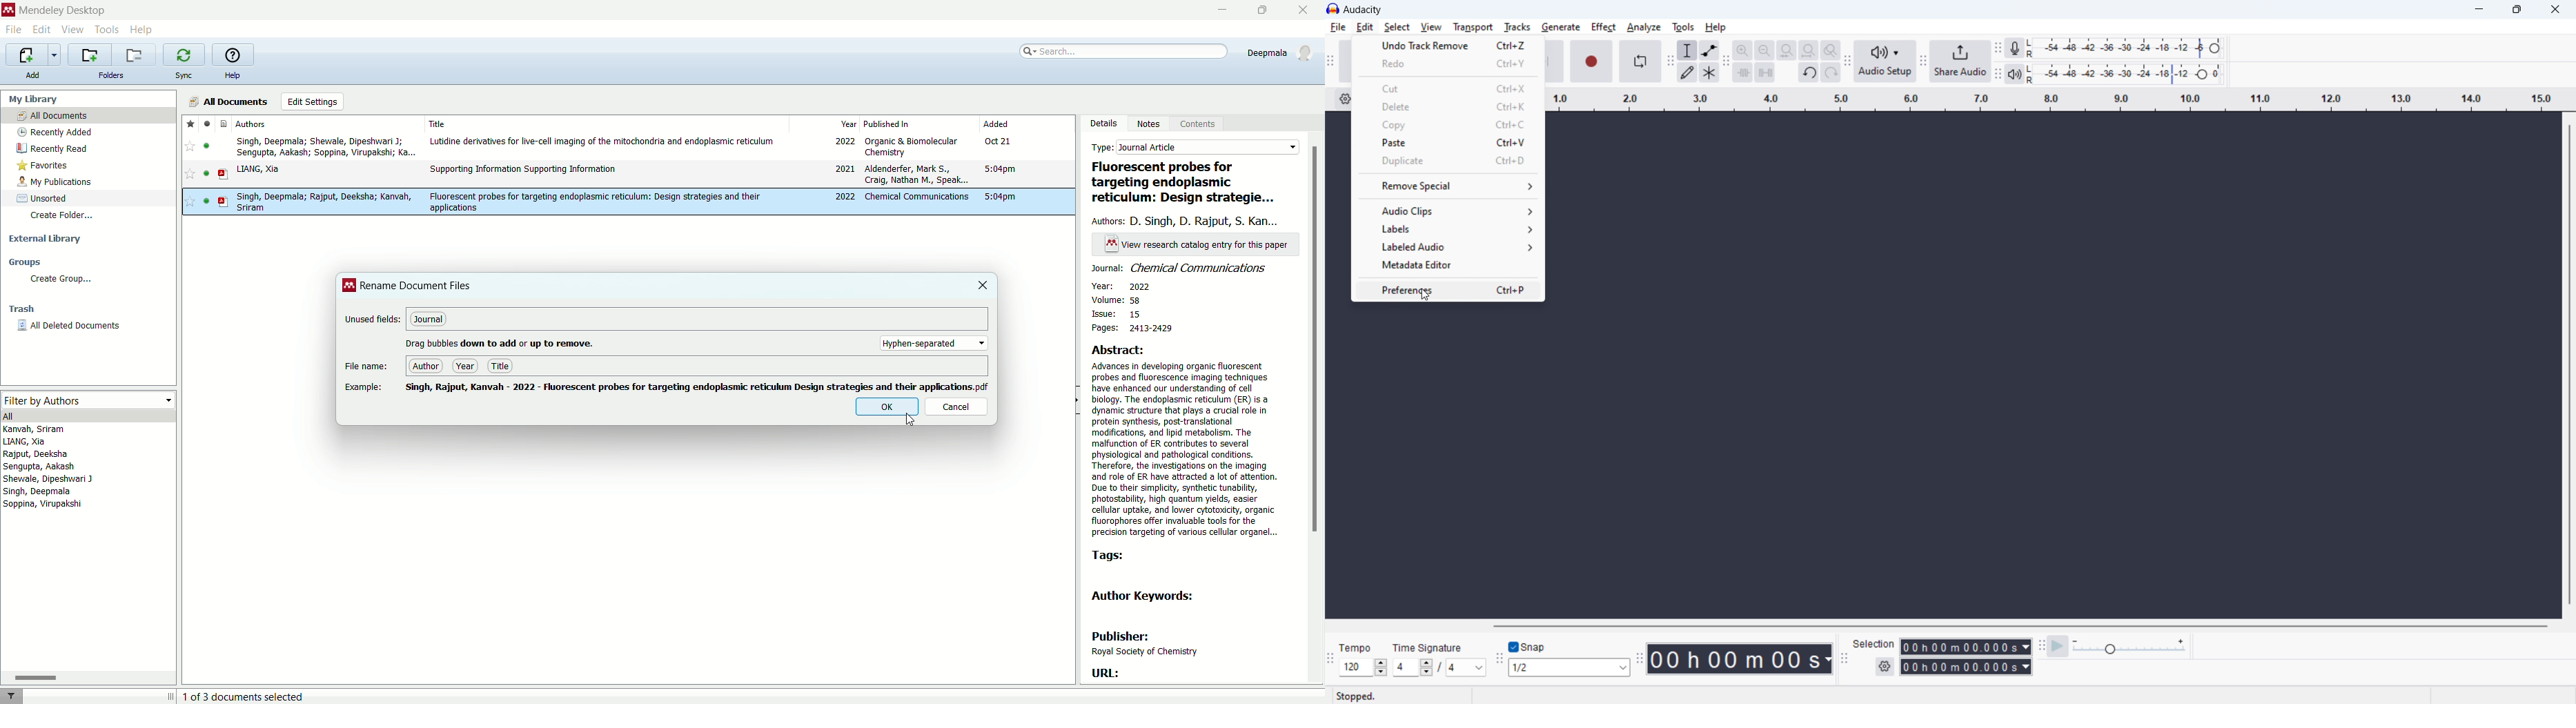 The width and height of the screenshot is (2576, 728). I want to click on select snapping, so click(1569, 667).